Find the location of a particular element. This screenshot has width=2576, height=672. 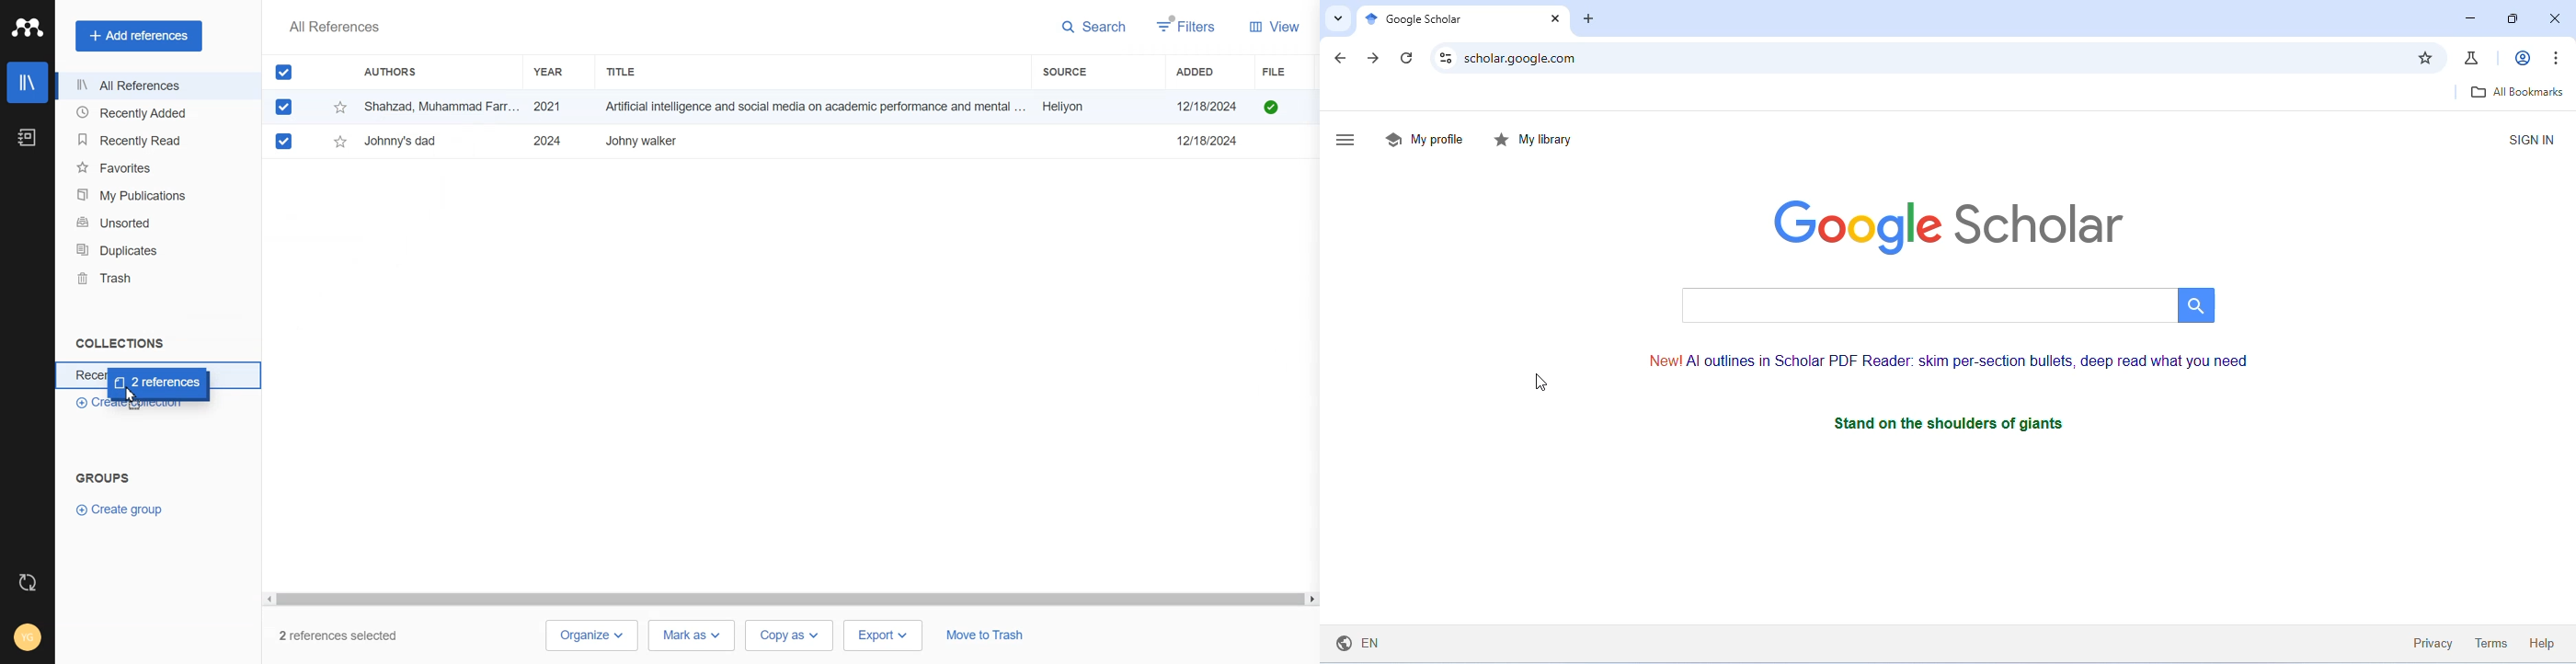

Export is located at coordinates (884, 634).